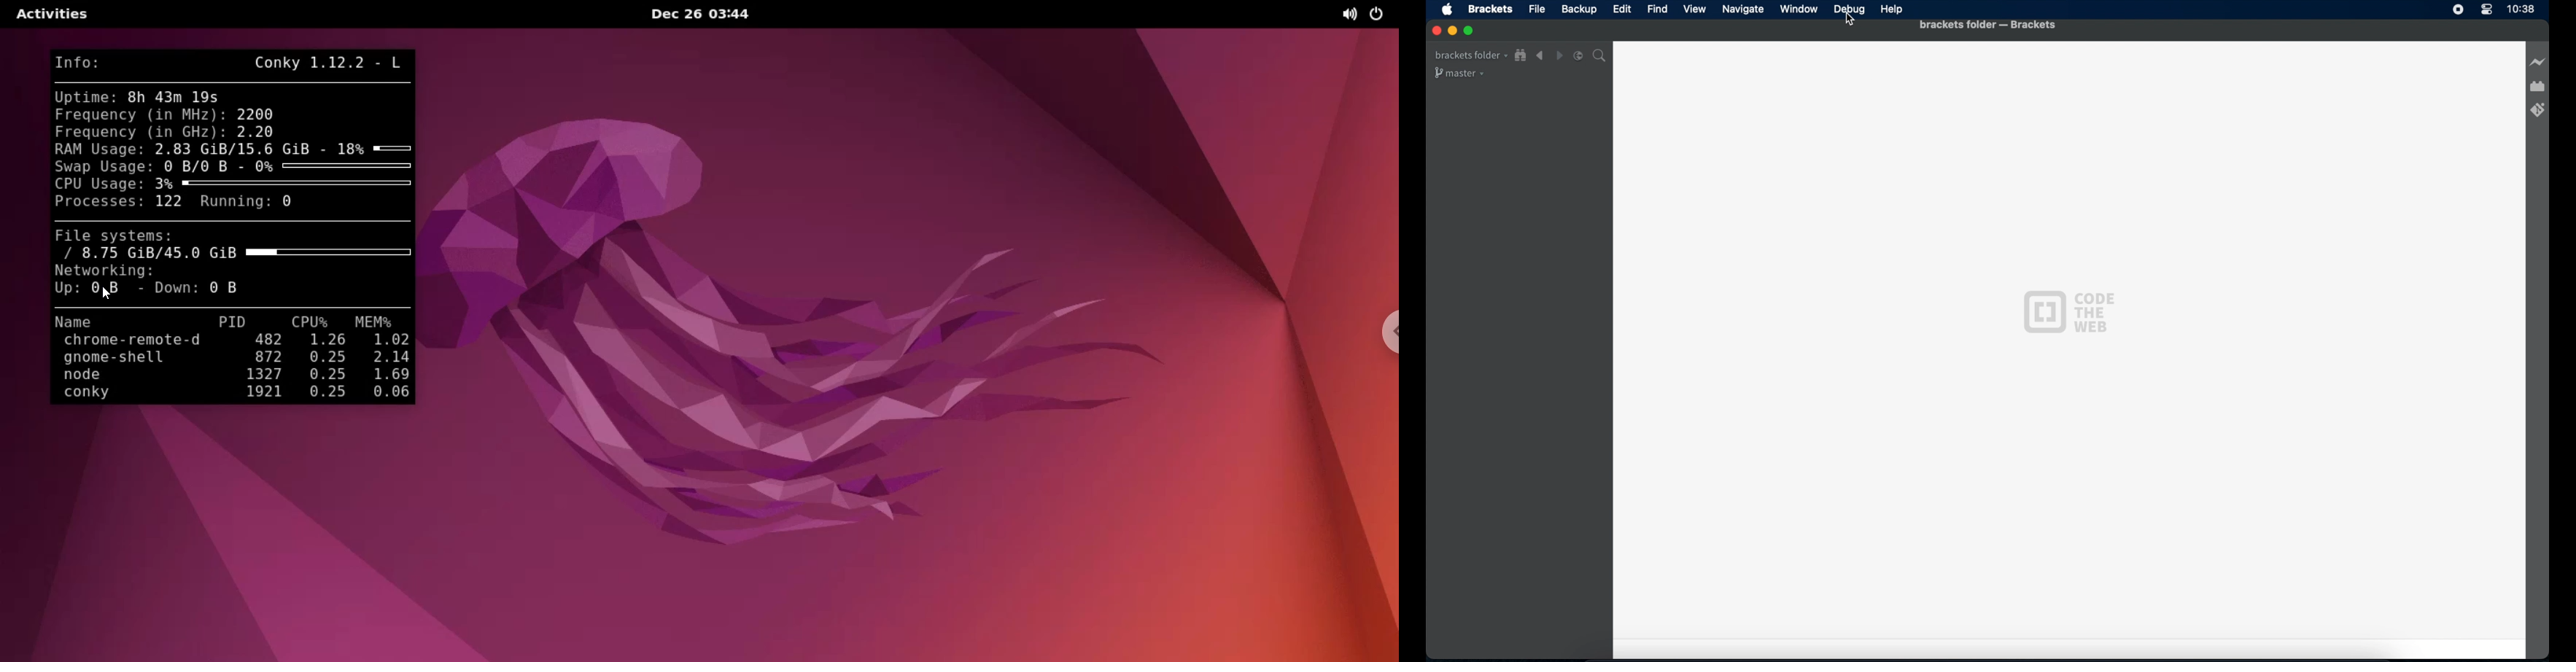 The width and height of the screenshot is (2576, 672). I want to click on brackets folder drop-down, so click(1471, 55).